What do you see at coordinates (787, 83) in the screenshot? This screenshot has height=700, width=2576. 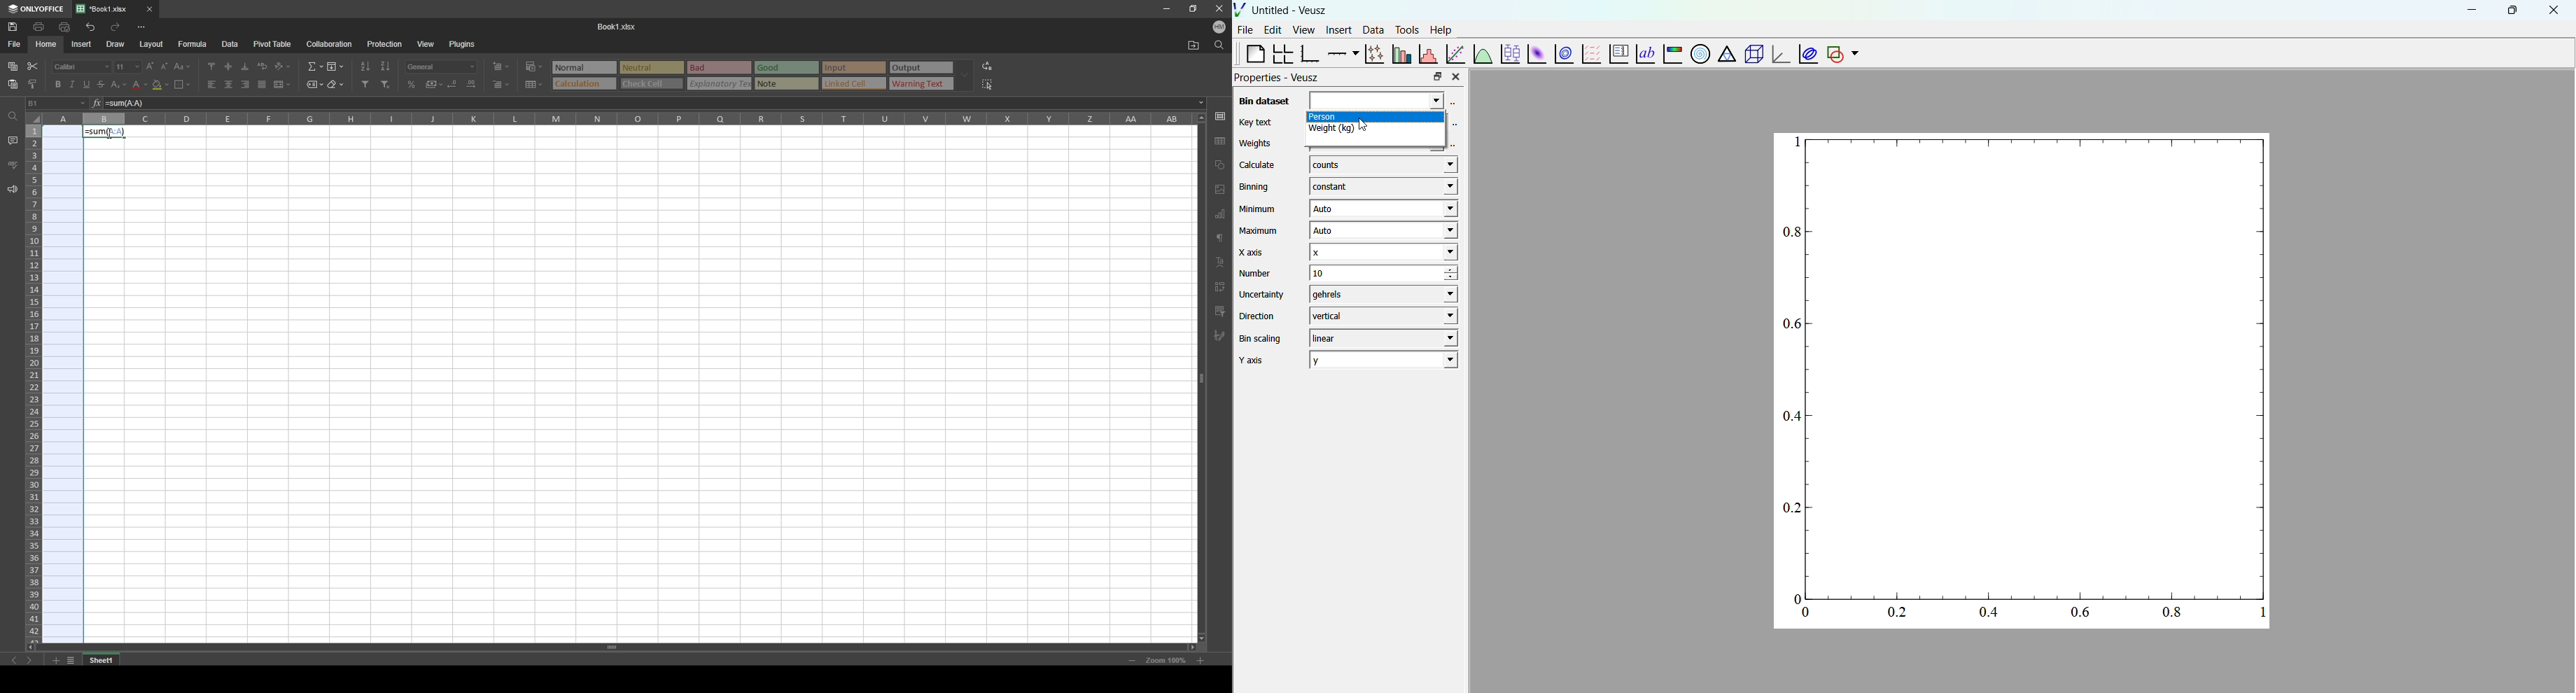 I see `Note` at bounding box center [787, 83].